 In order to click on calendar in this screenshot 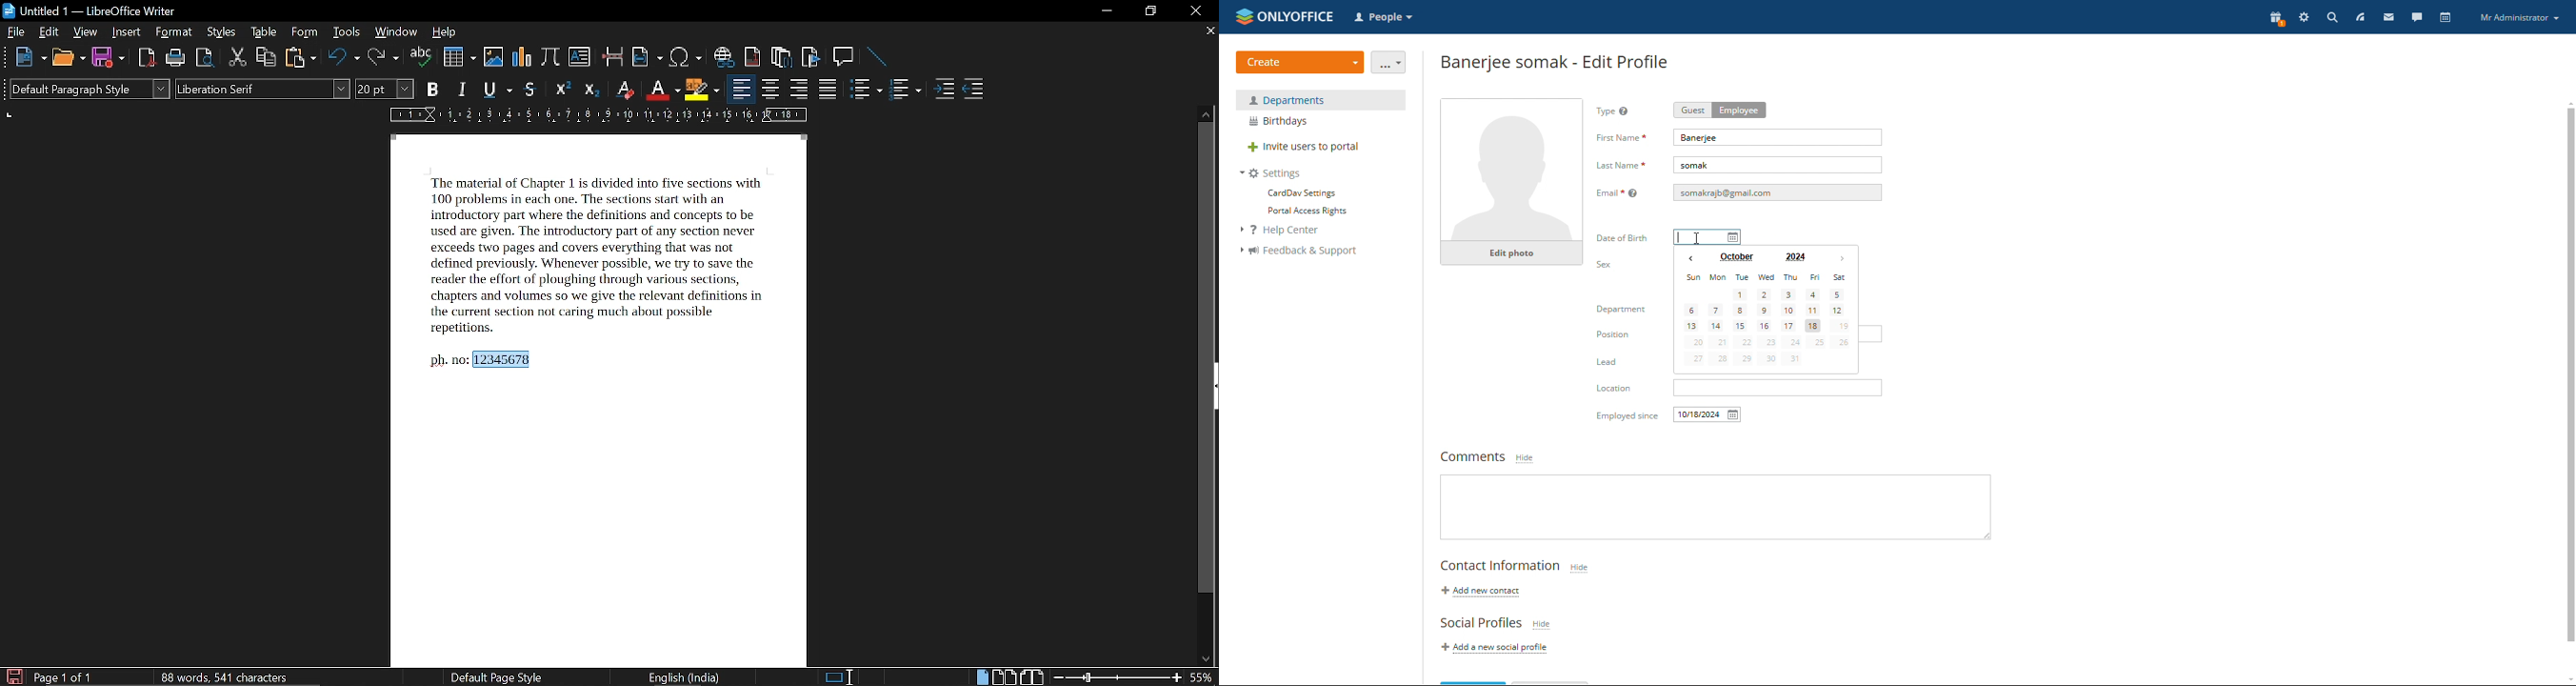, I will do `click(1767, 318)`.